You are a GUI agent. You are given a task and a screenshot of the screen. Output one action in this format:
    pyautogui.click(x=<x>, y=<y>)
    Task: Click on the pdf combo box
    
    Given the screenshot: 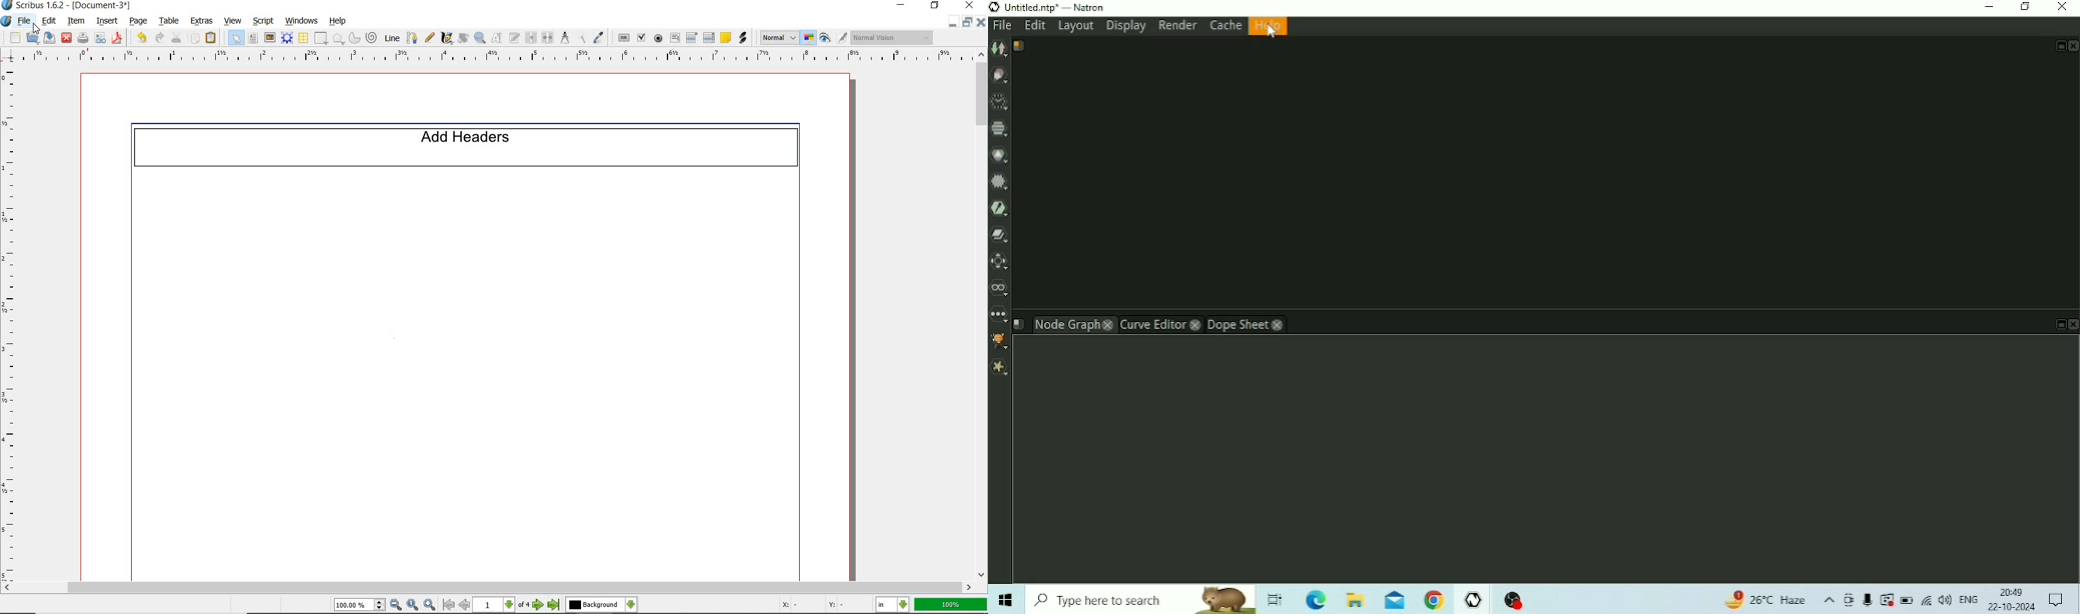 What is the action you would take?
    pyautogui.click(x=692, y=37)
    